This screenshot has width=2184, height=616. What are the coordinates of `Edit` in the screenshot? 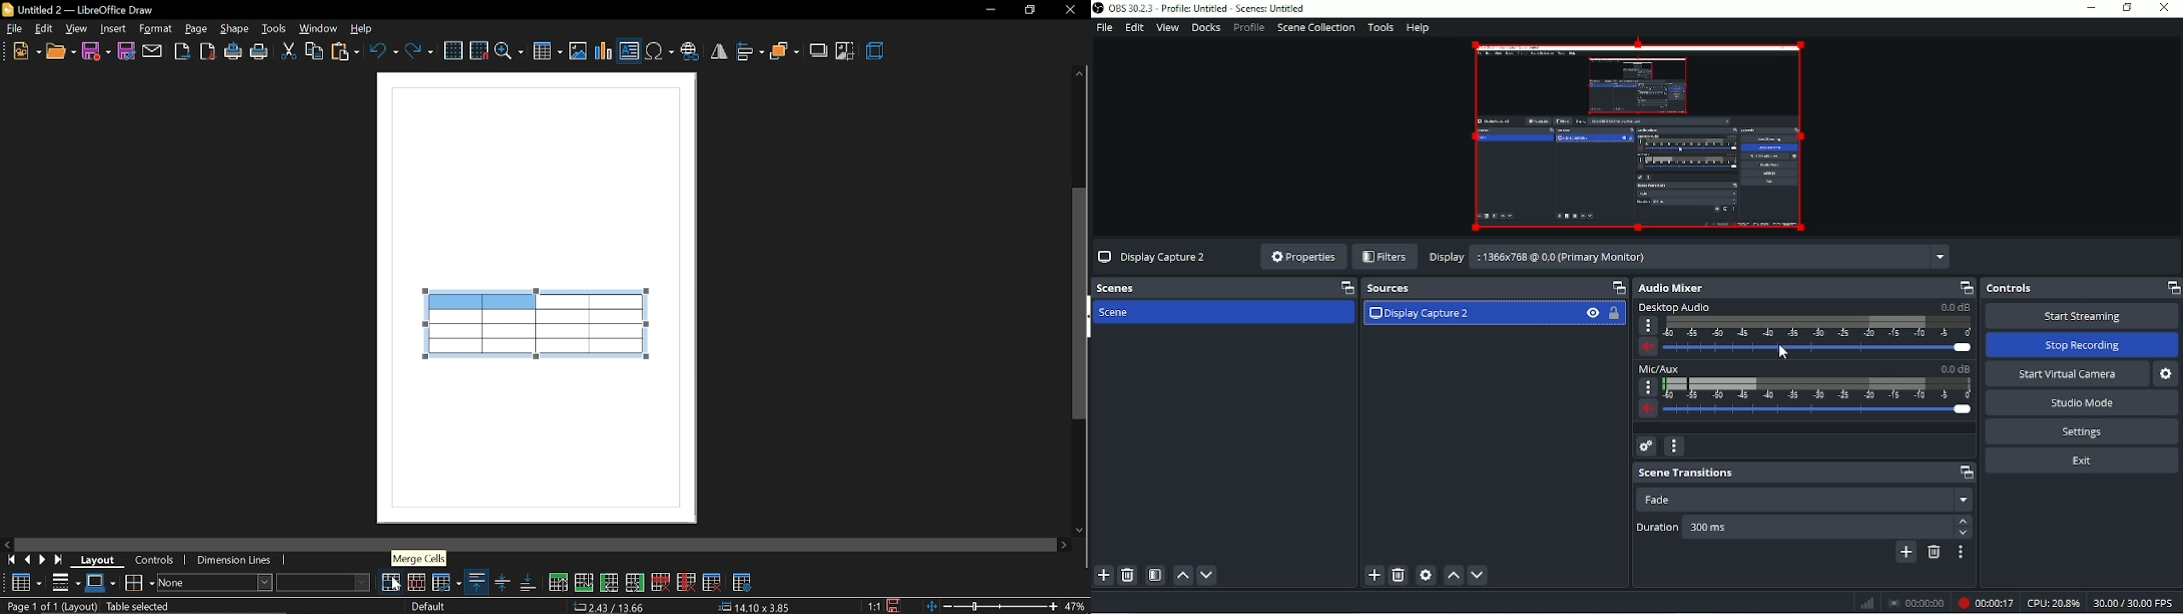 It's located at (1134, 28).